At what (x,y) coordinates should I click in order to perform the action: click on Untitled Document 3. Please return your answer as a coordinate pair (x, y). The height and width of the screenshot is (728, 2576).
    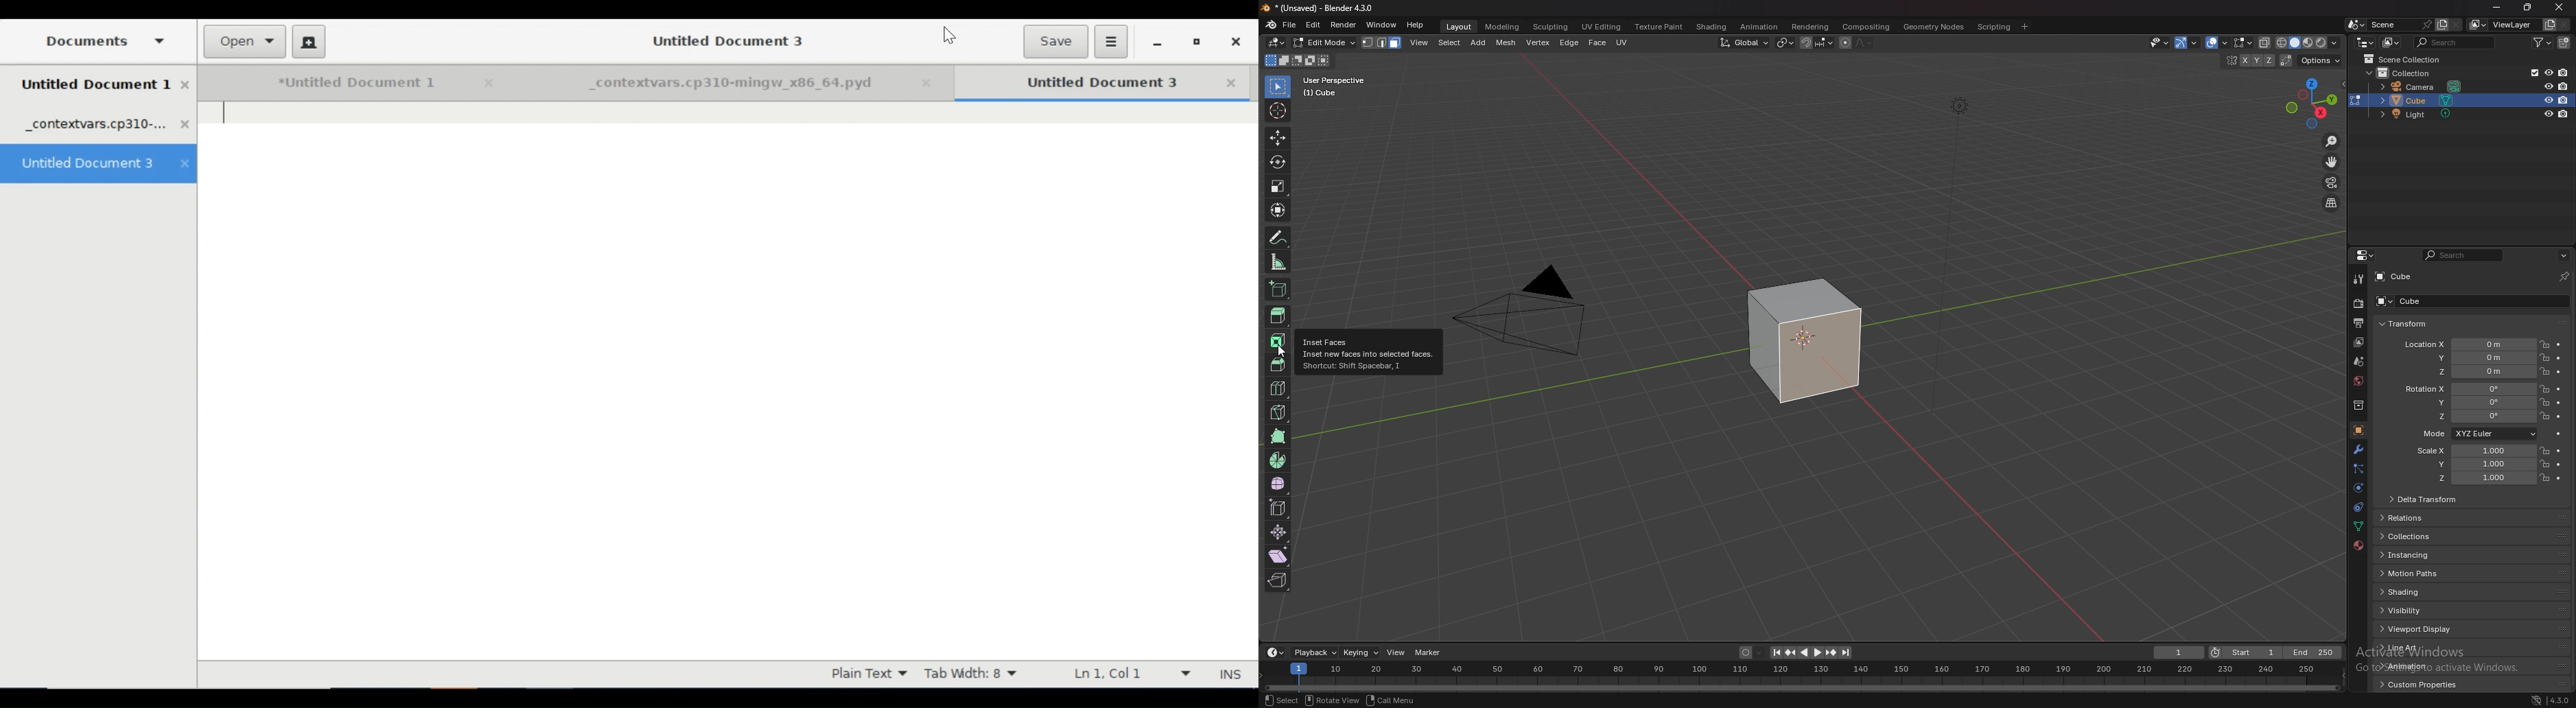
    Looking at the image, I should click on (723, 40).